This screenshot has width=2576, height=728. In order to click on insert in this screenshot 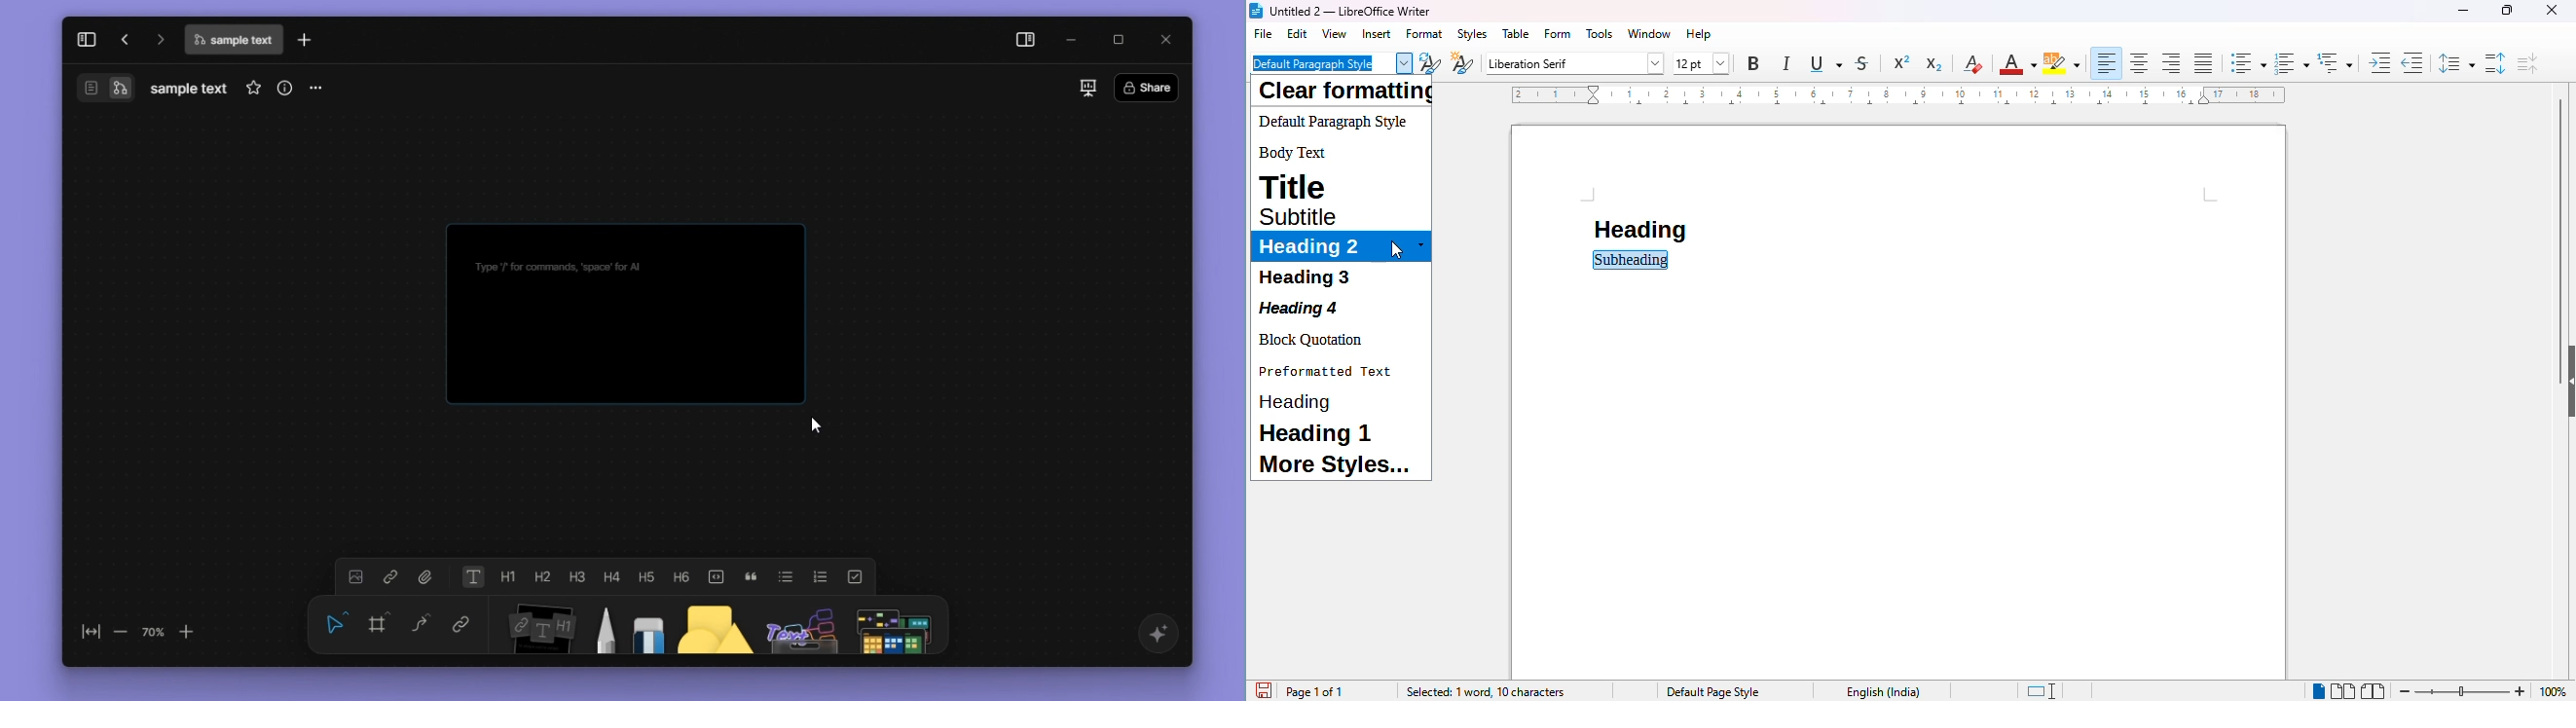, I will do `click(1377, 34)`.